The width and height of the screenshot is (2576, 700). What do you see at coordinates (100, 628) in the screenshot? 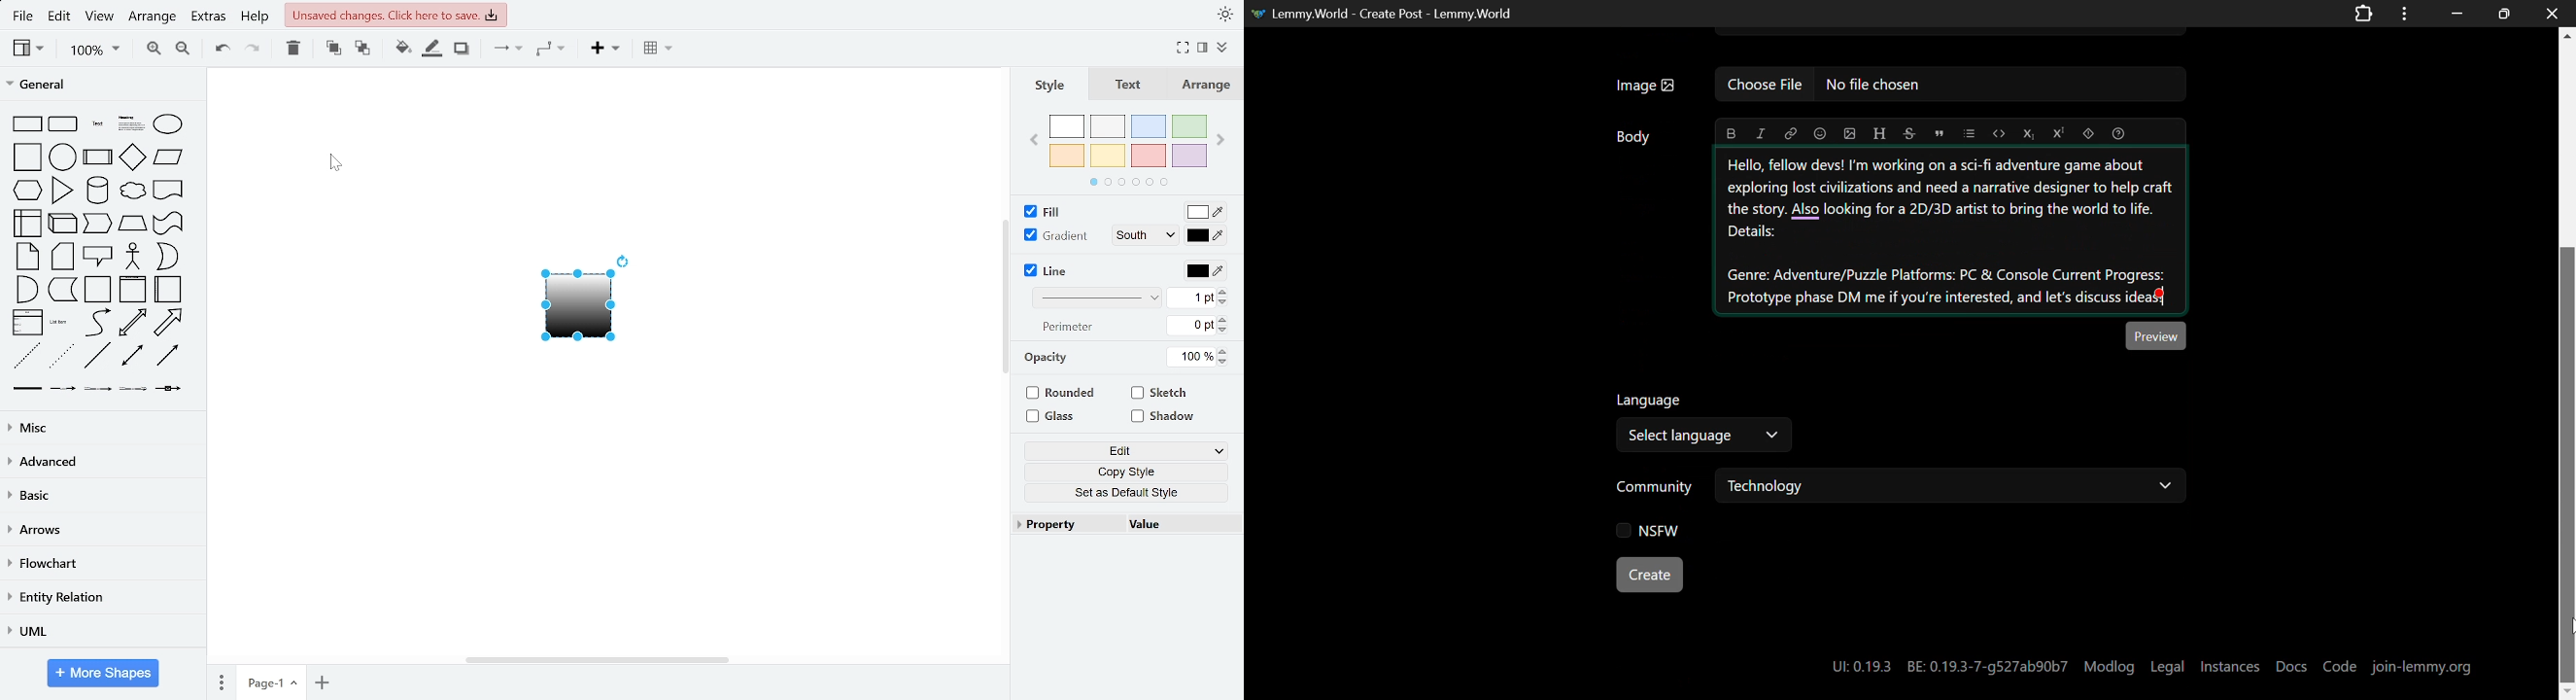
I see `UML` at bounding box center [100, 628].